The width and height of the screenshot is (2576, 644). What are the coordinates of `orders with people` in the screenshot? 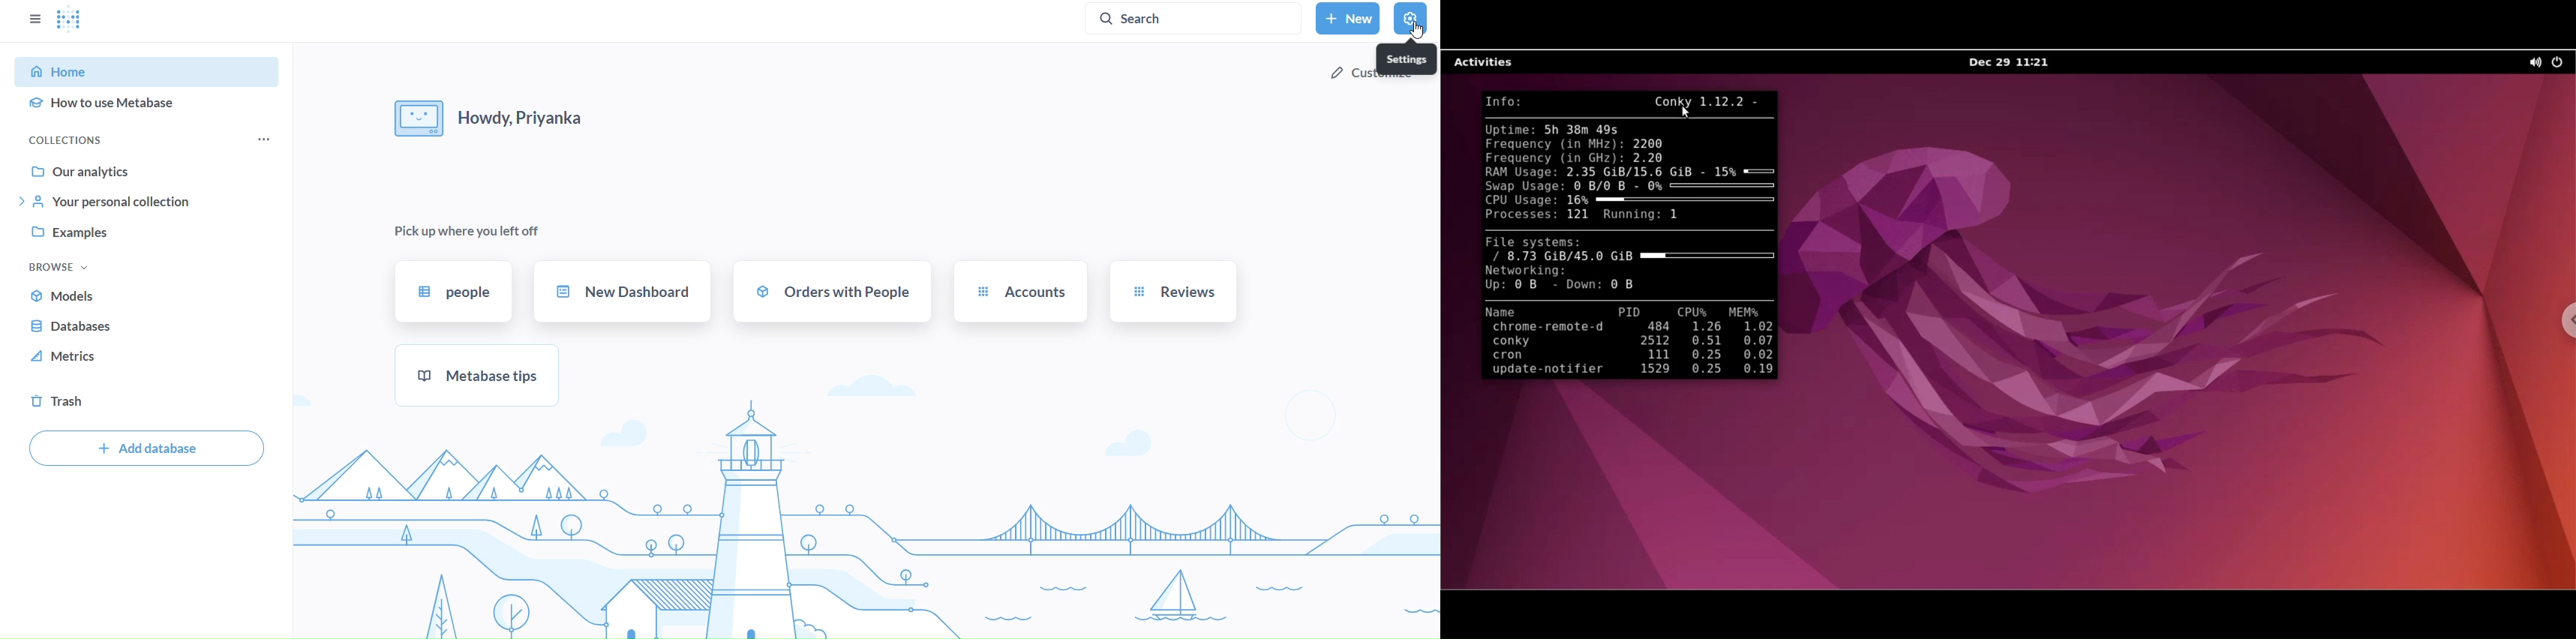 It's located at (833, 291).